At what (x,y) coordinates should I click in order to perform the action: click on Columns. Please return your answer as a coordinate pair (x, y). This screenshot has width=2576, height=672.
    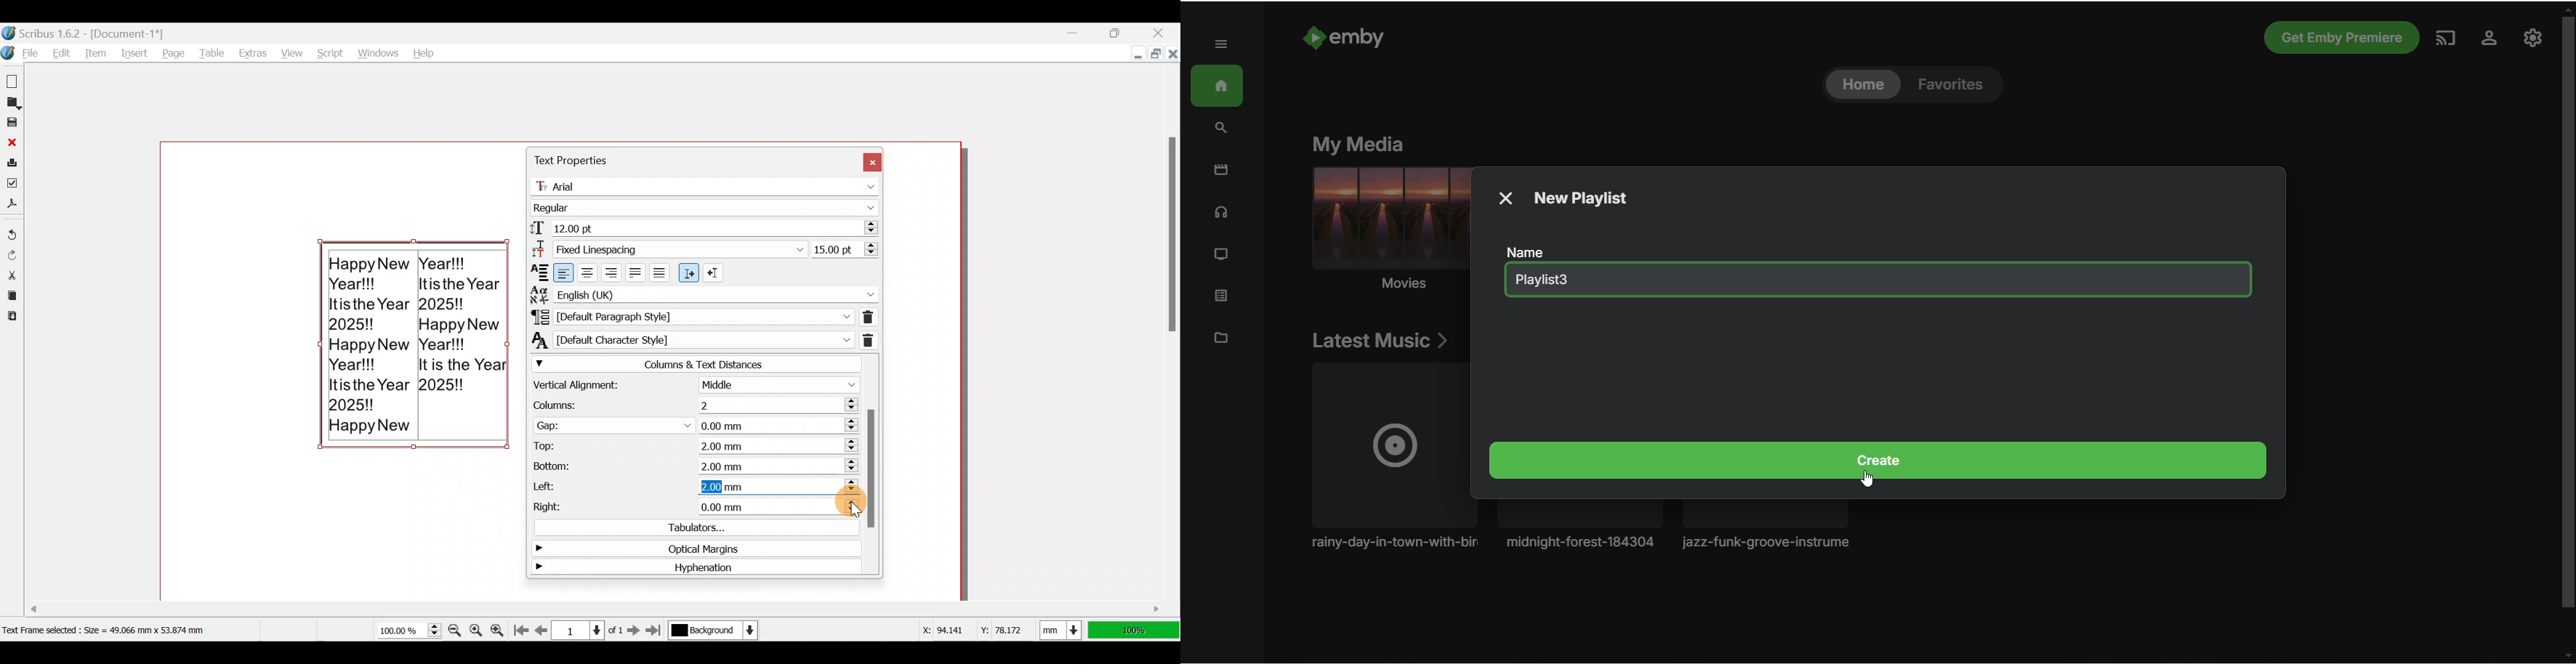
    Looking at the image, I should click on (690, 403).